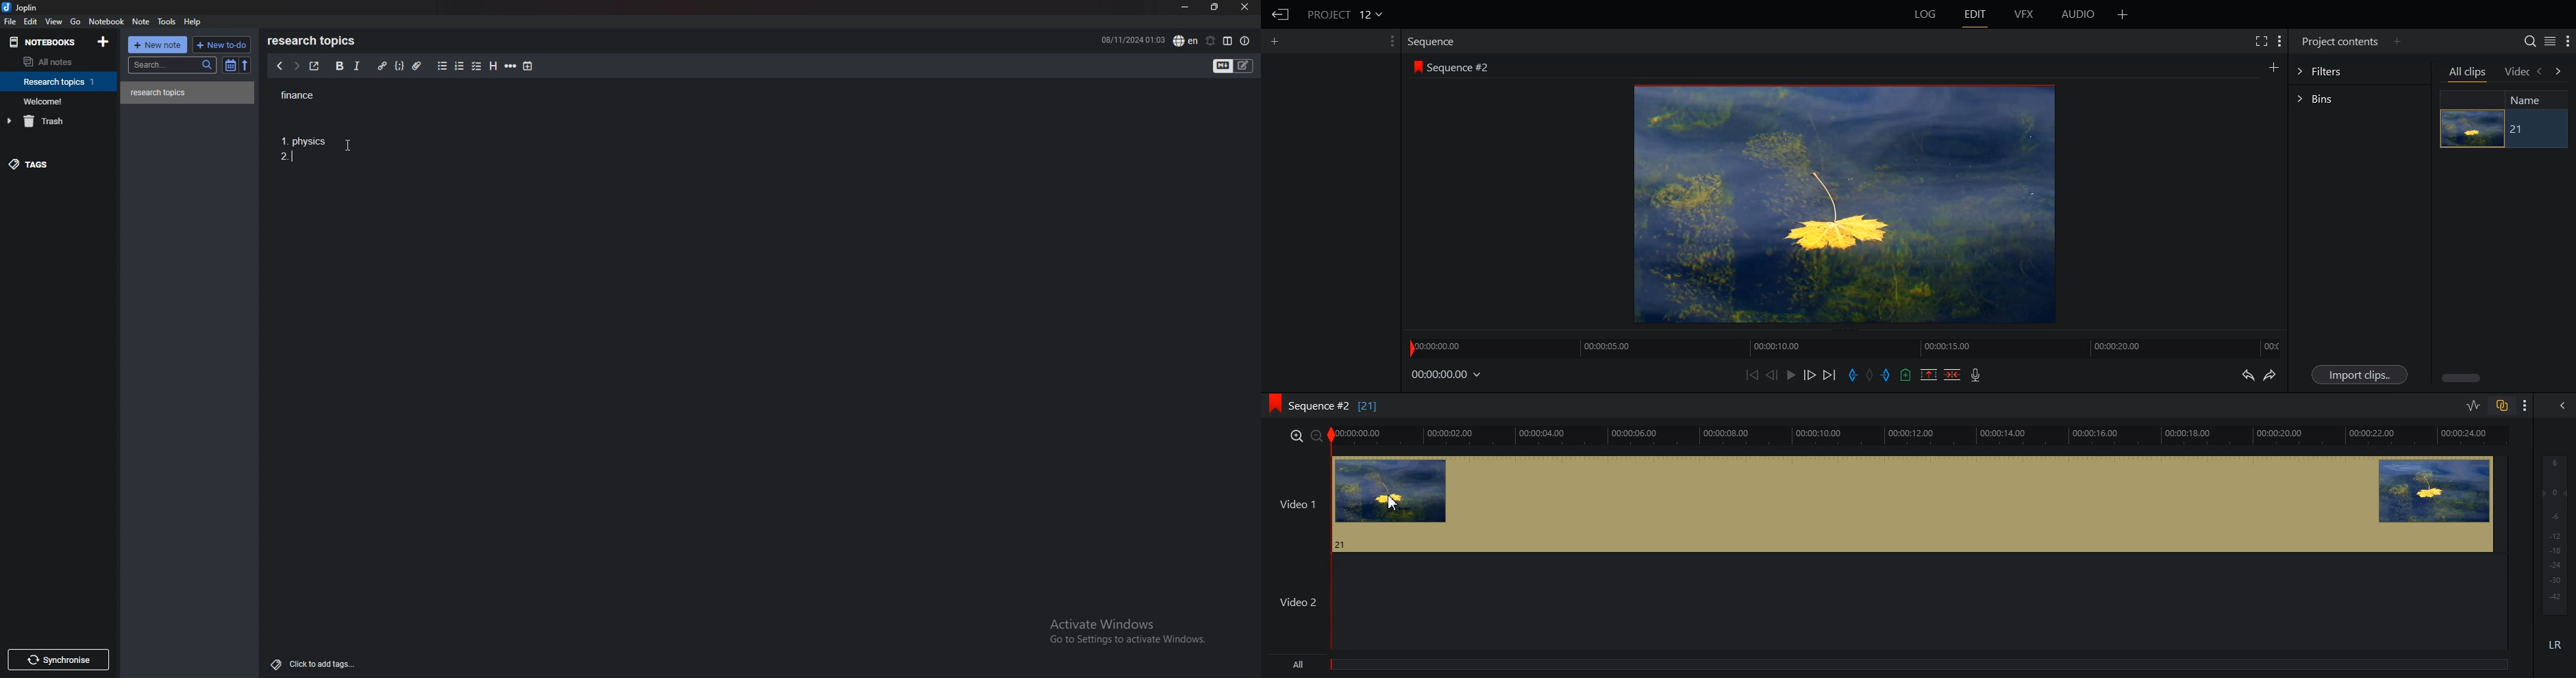  Describe the element at coordinates (493, 66) in the screenshot. I see `heading` at that location.